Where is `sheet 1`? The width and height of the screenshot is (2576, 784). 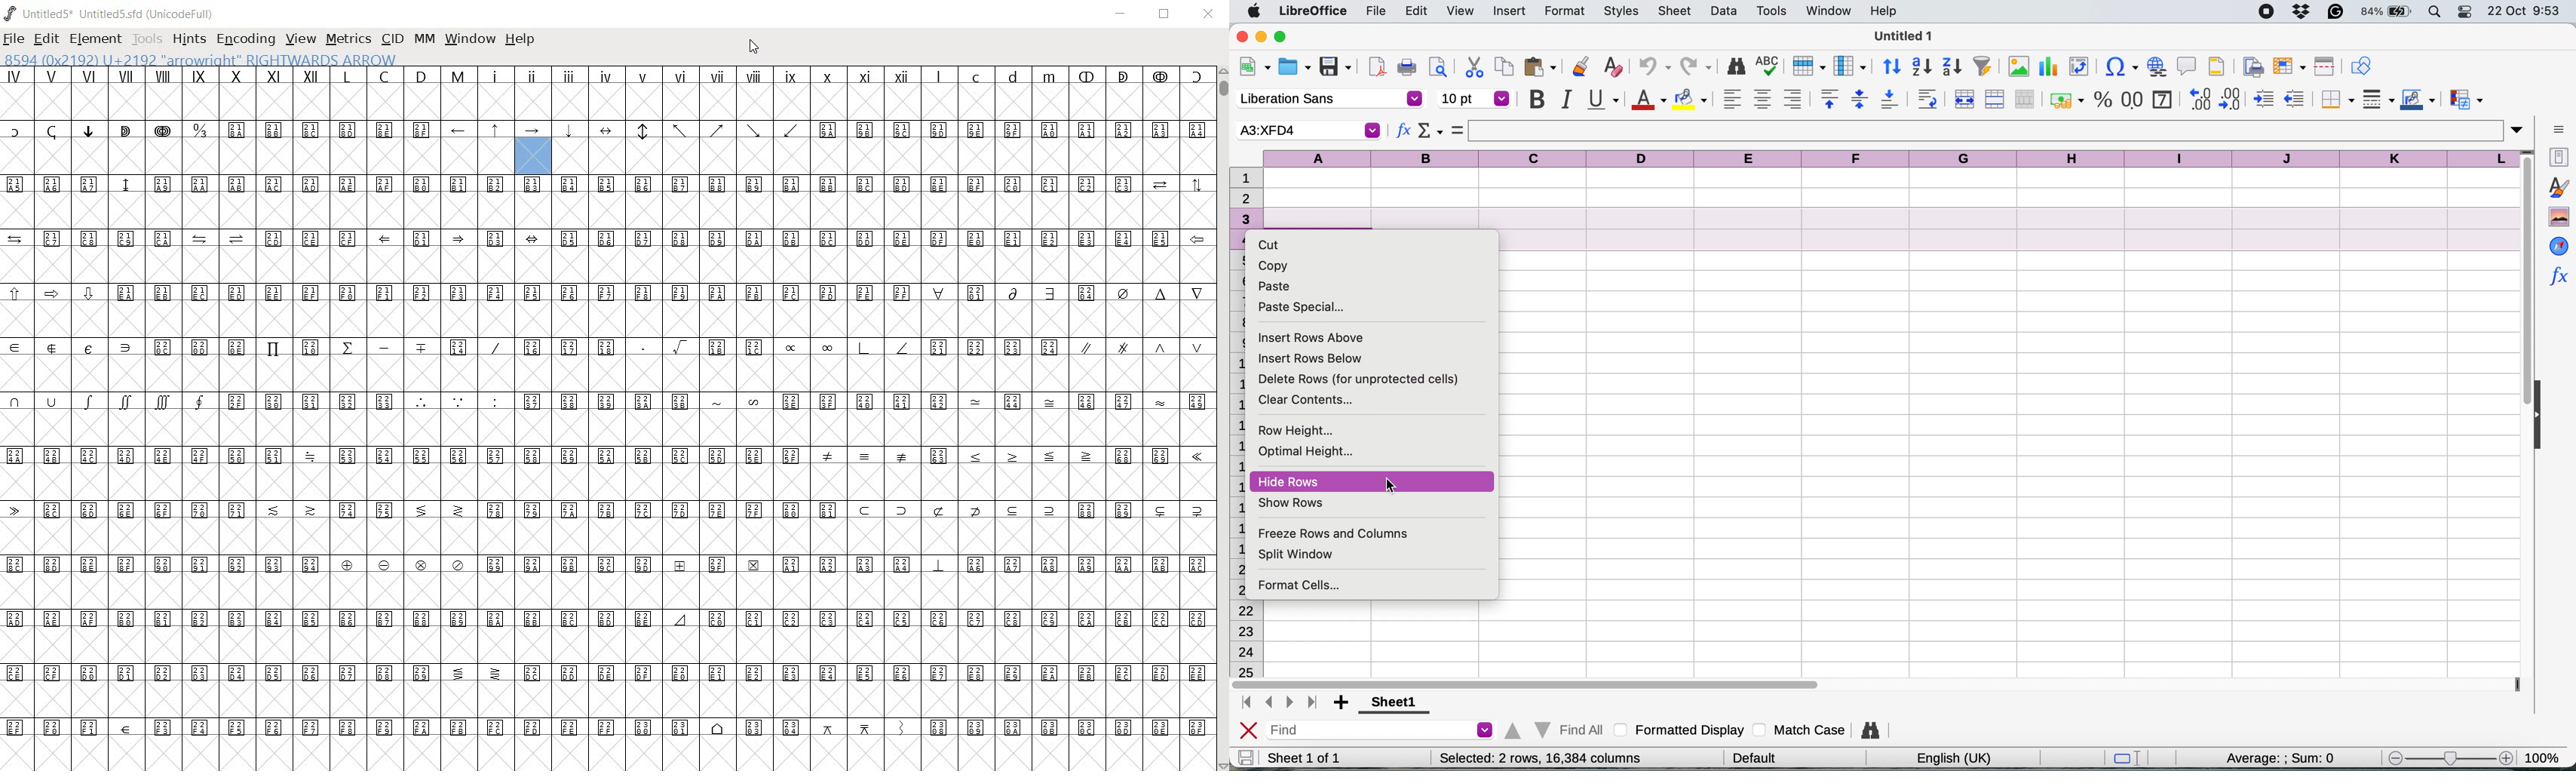
sheet 1 is located at coordinates (1390, 703).